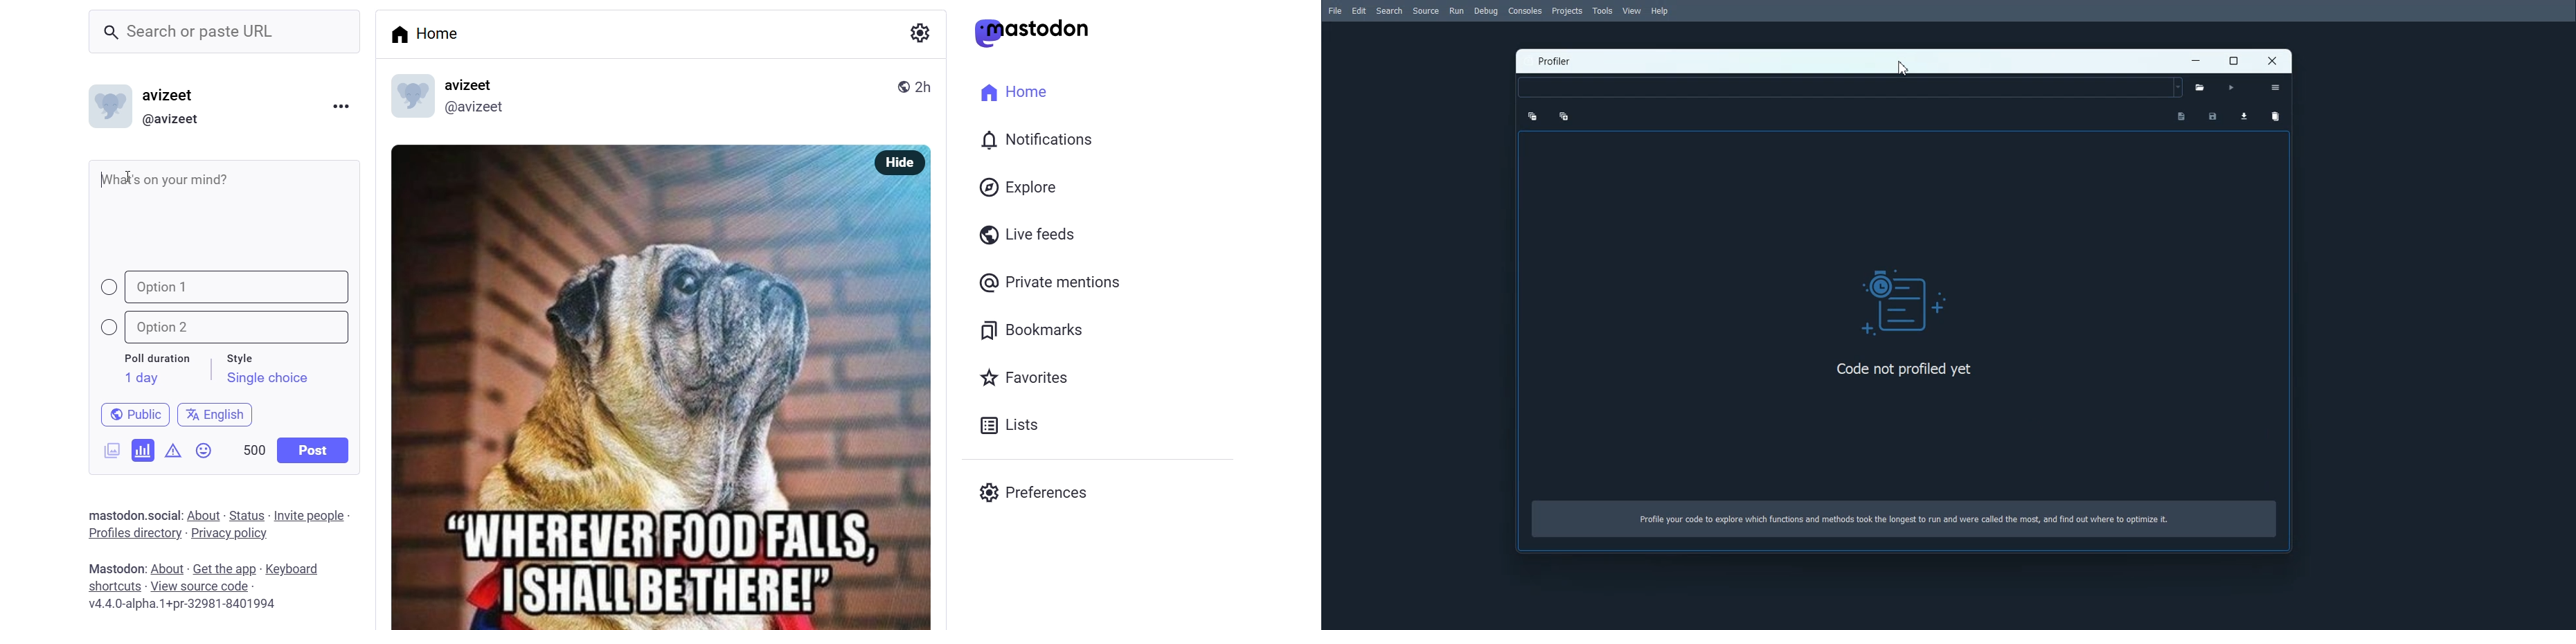  Describe the element at coordinates (472, 86) in the screenshot. I see `avizeet` at that location.